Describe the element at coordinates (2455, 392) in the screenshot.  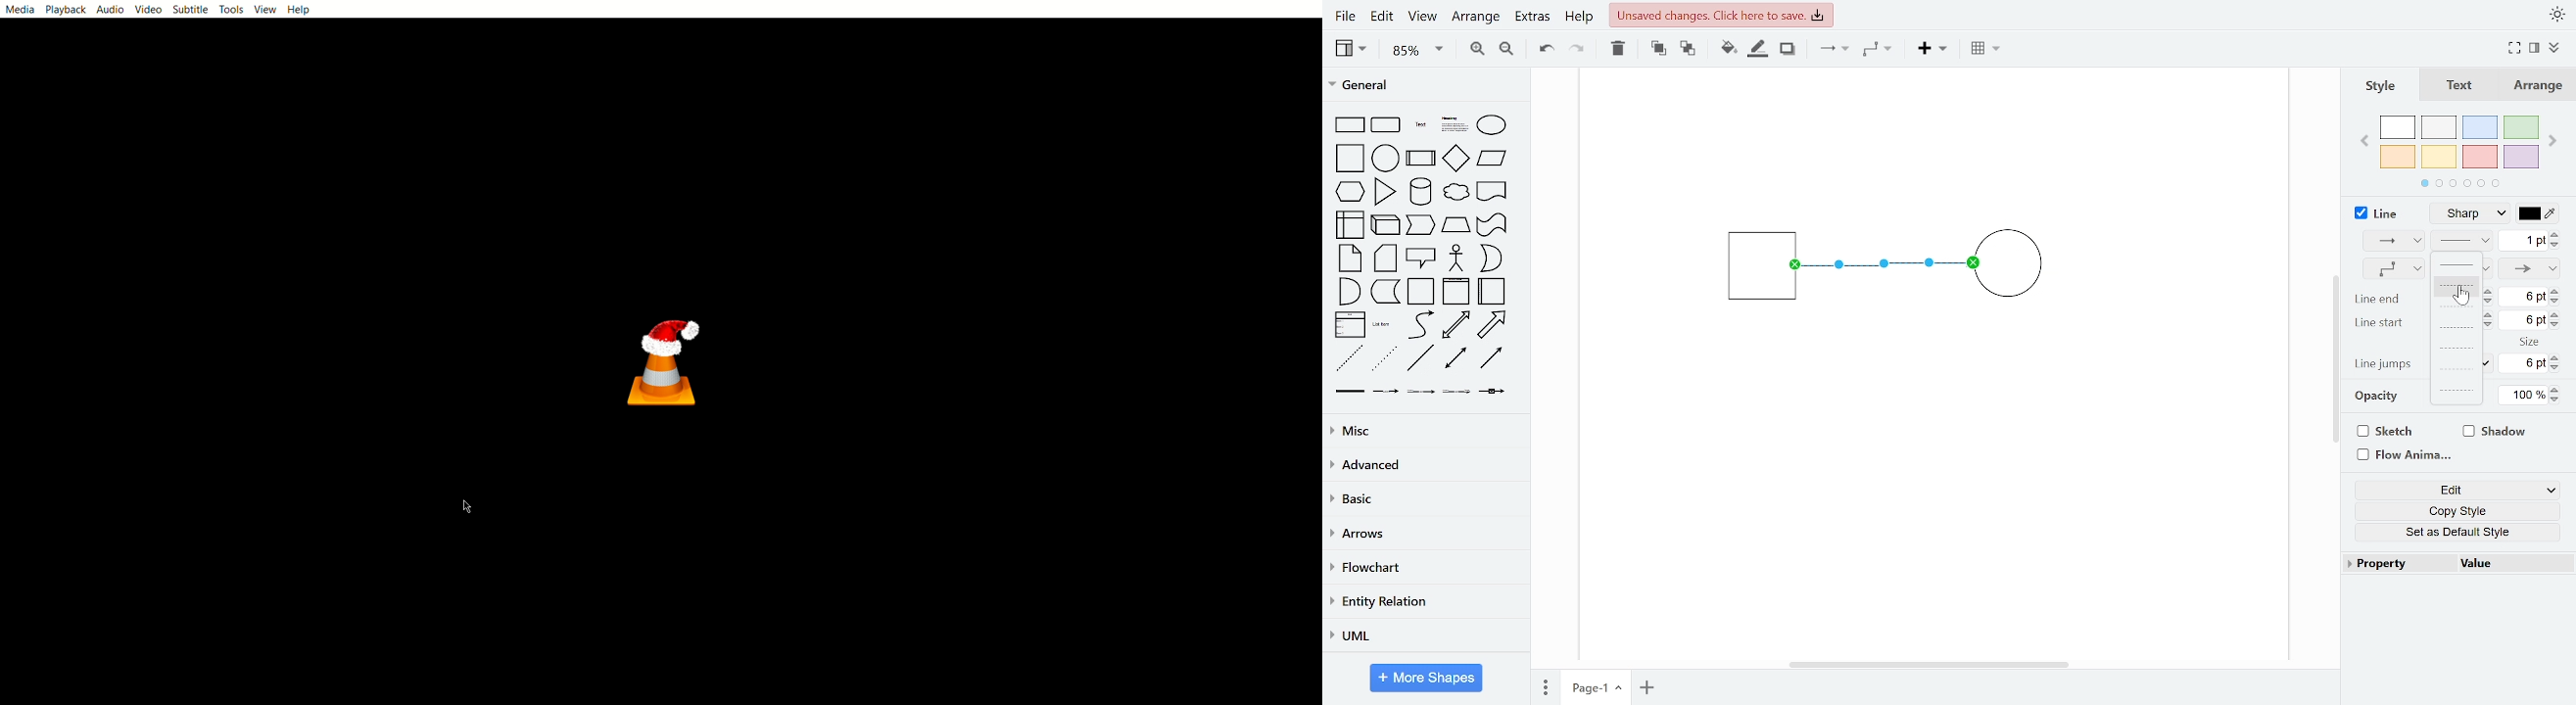
I see `dotted 3` at that location.